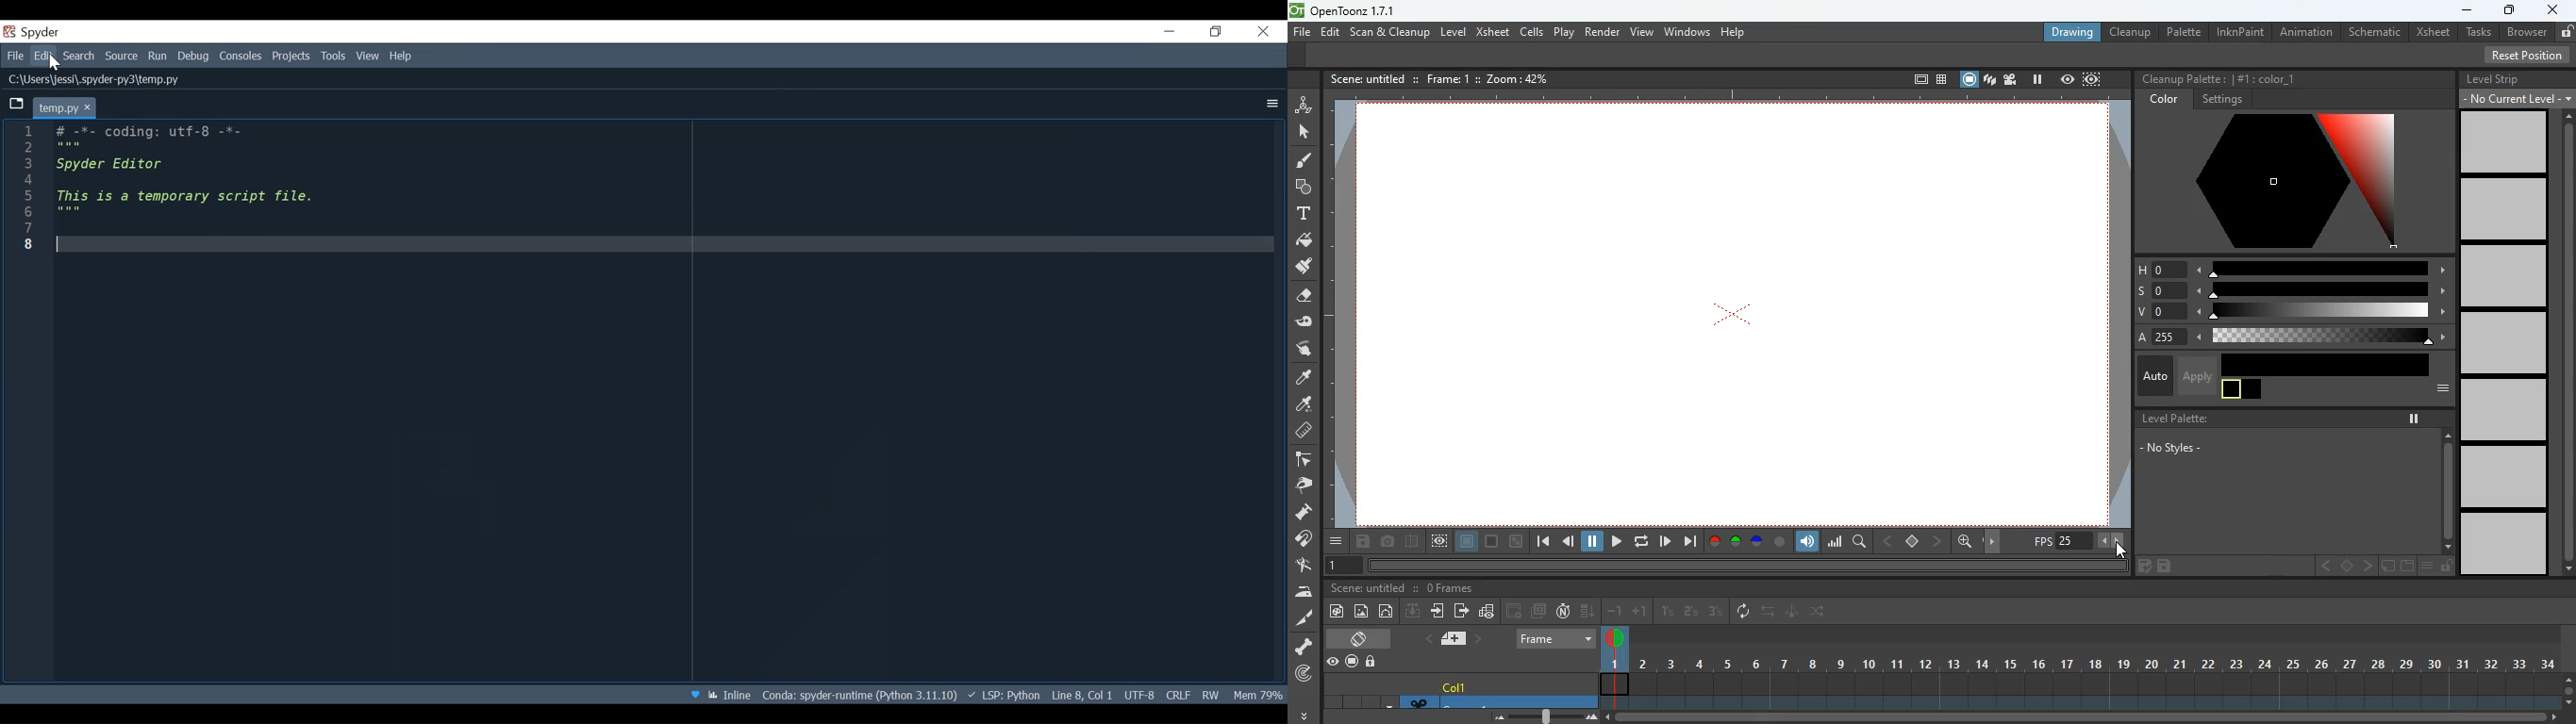  What do you see at coordinates (1302, 592) in the screenshot?
I see `iron` at bounding box center [1302, 592].